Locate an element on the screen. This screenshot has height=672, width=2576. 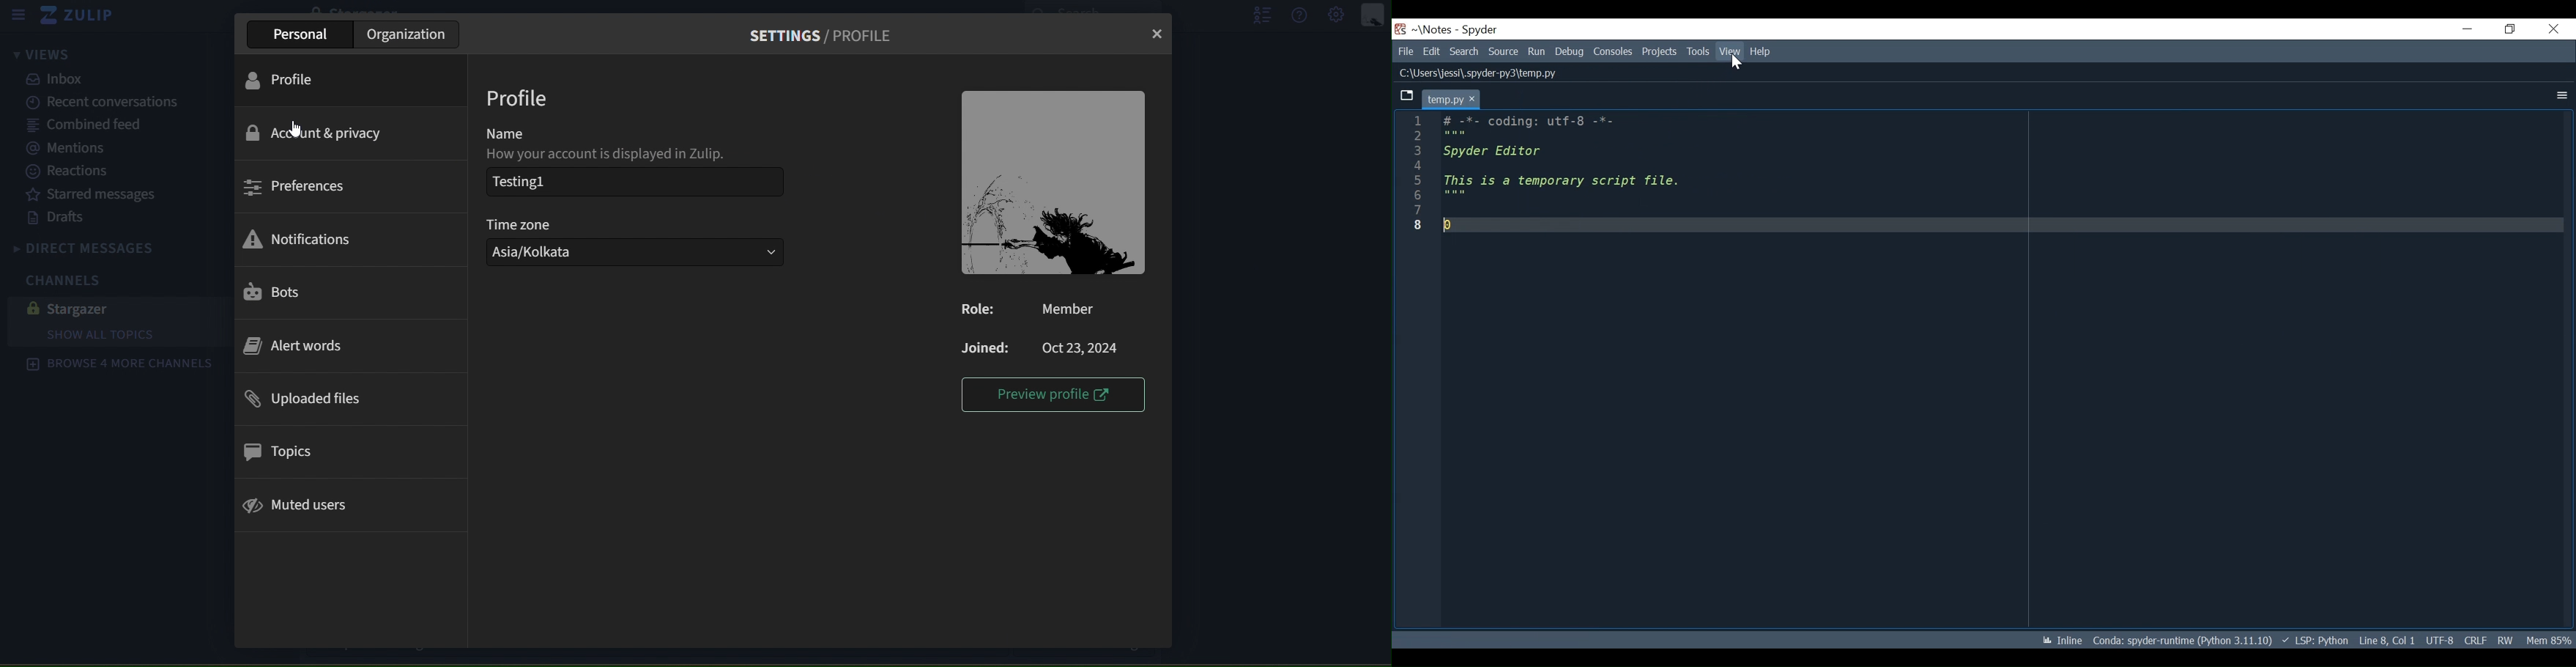
browse 4 more channels is located at coordinates (119, 364).